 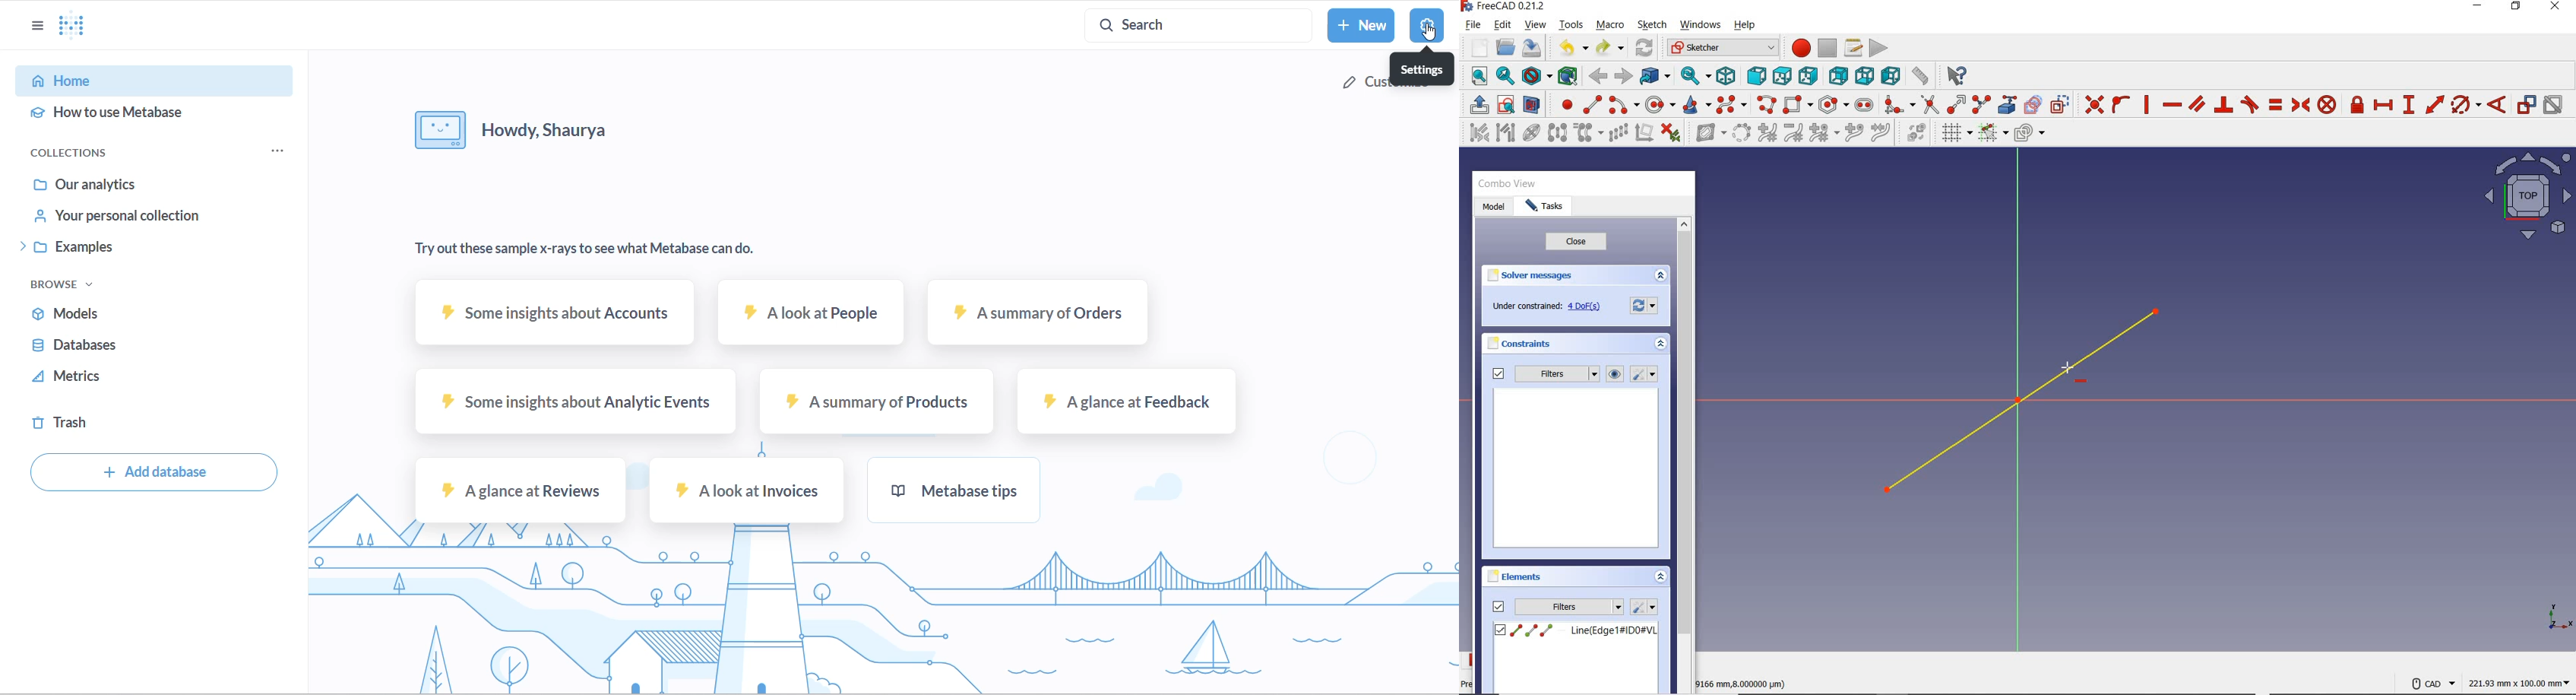 What do you see at coordinates (1993, 134) in the screenshot?
I see `TOGGLE SNAP` at bounding box center [1993, 134].